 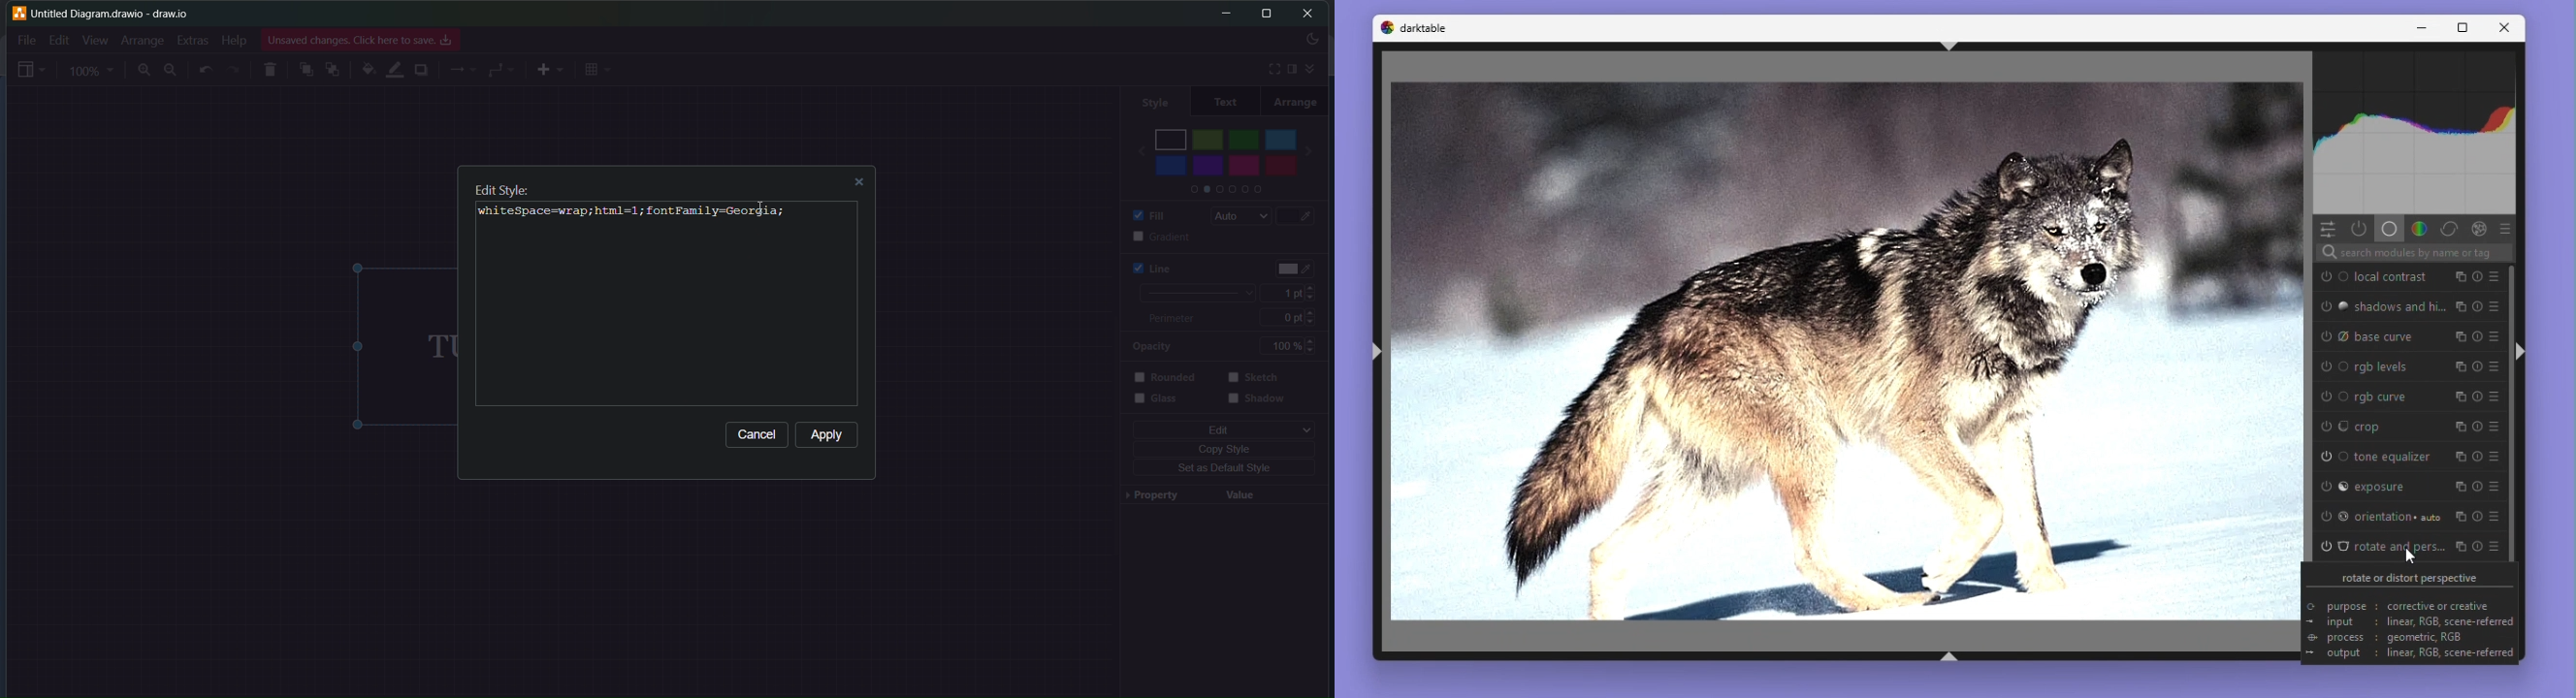 What do you see at coordinates (1305, 216) in the screenshot?
I see `fill color` at bounding box center [1305, 216].